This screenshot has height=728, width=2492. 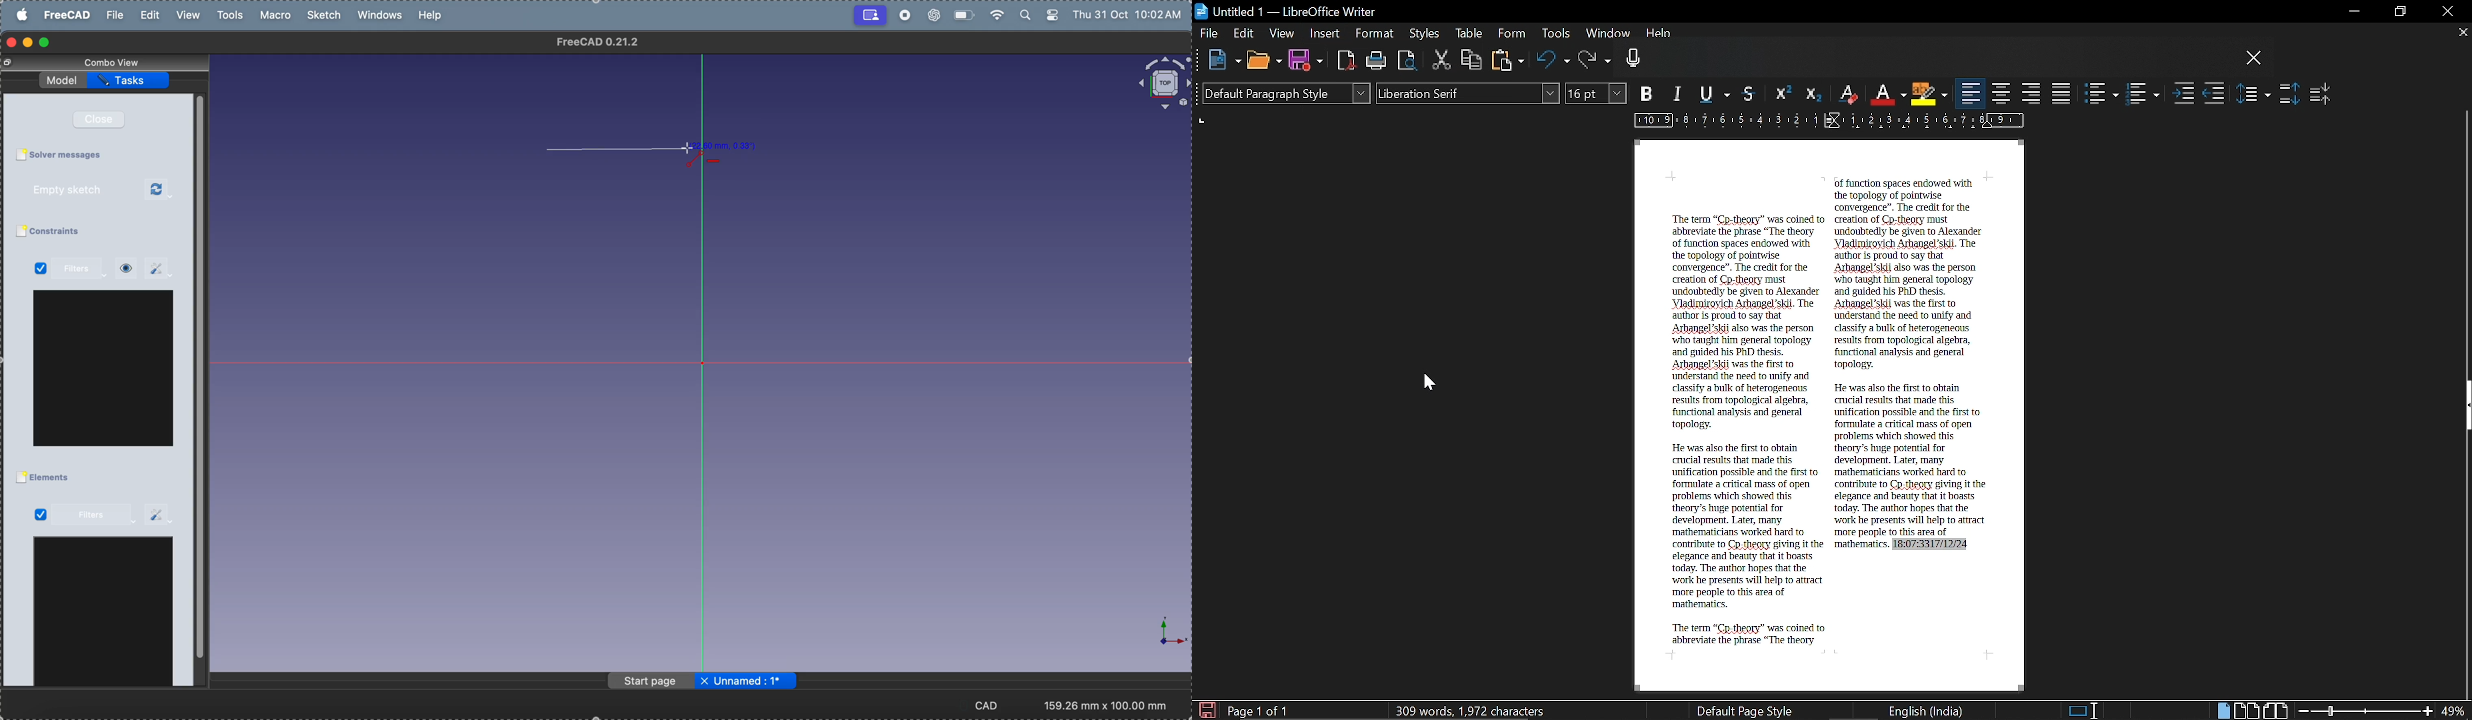 What do you see at coordinates (1374, 34) in the screenshot?
I see `Format` at bounding box center [1374, 34].